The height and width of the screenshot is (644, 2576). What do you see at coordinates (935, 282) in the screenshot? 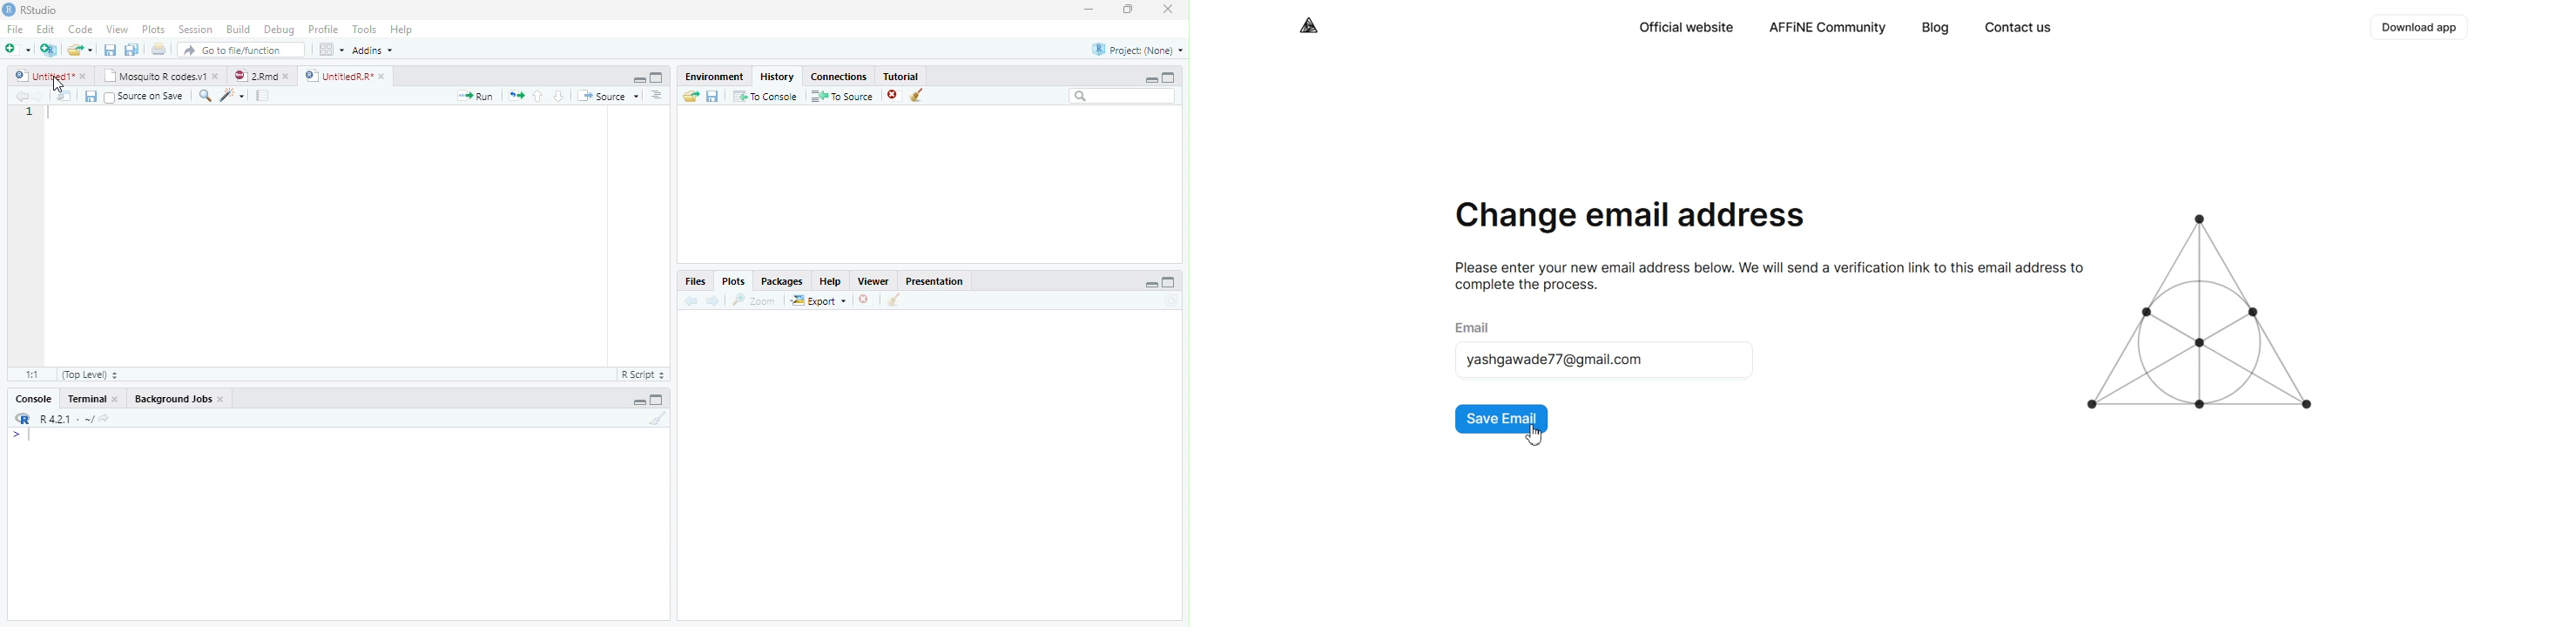
I see `Presentation` at bounding box center [935, 282].